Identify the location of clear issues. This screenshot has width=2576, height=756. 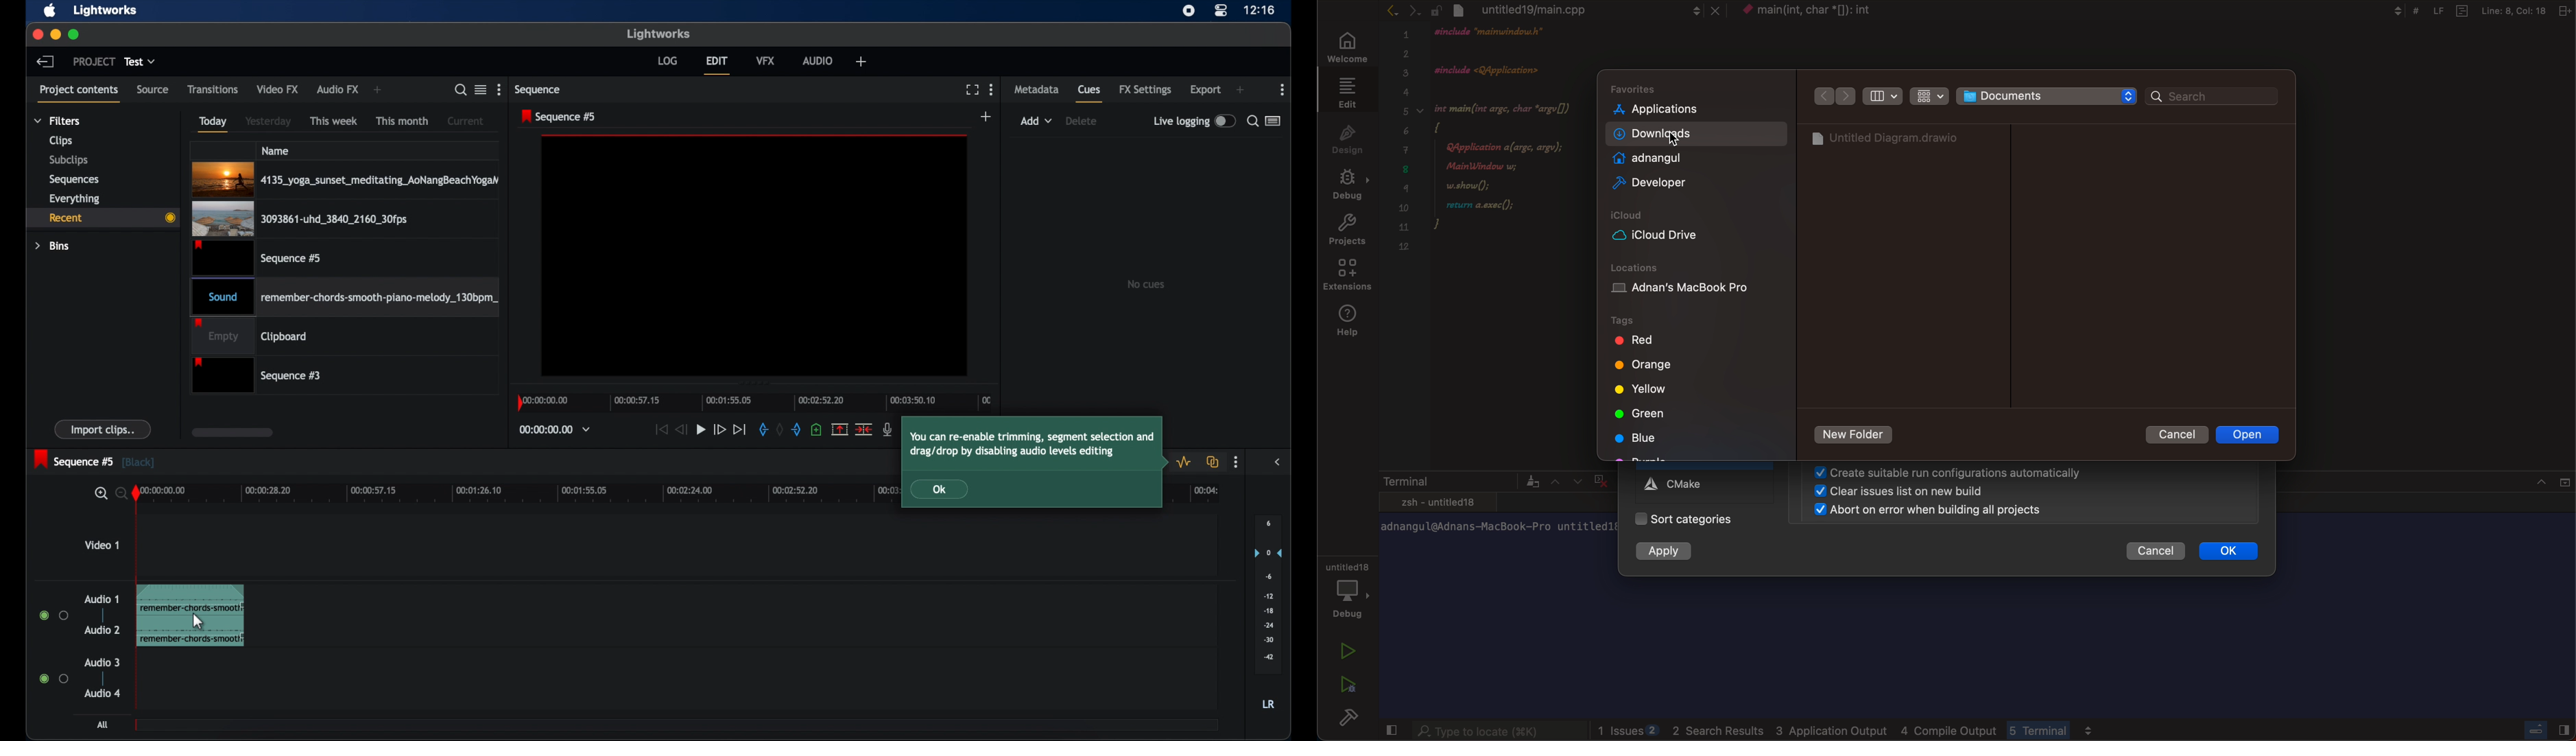
(1898, 492).